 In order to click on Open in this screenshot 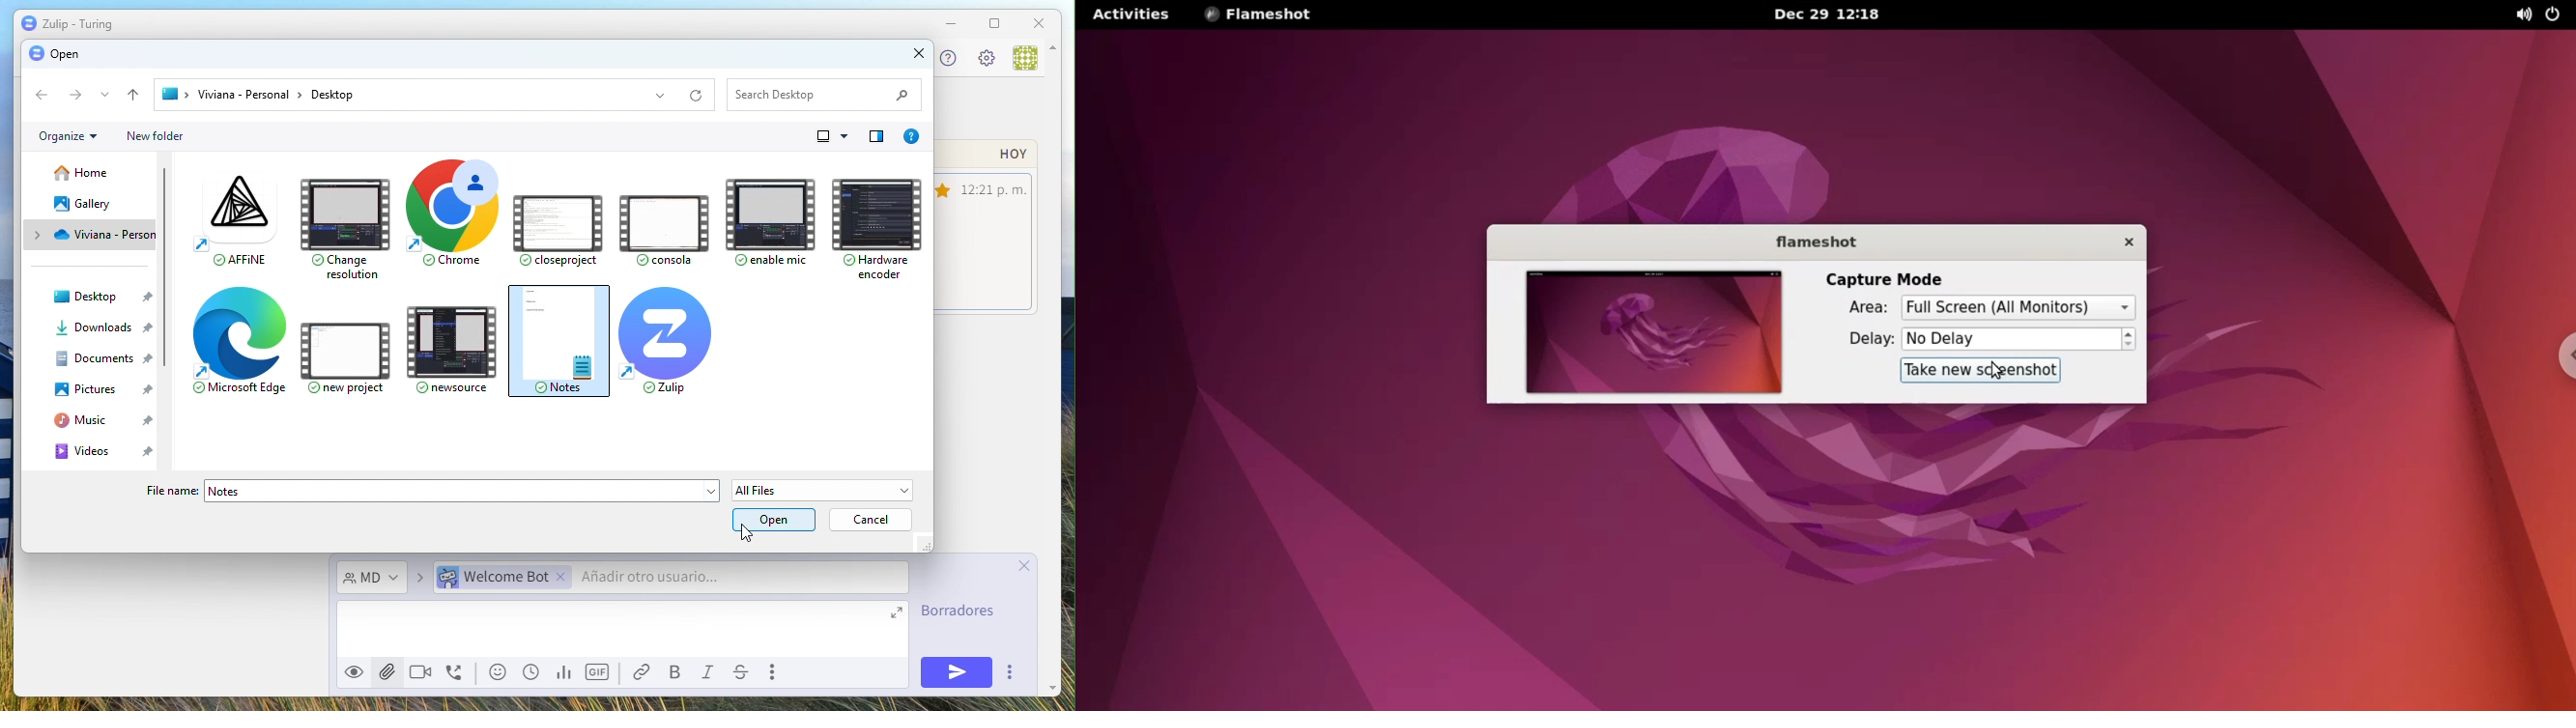, I will do `click(53, 53)`.